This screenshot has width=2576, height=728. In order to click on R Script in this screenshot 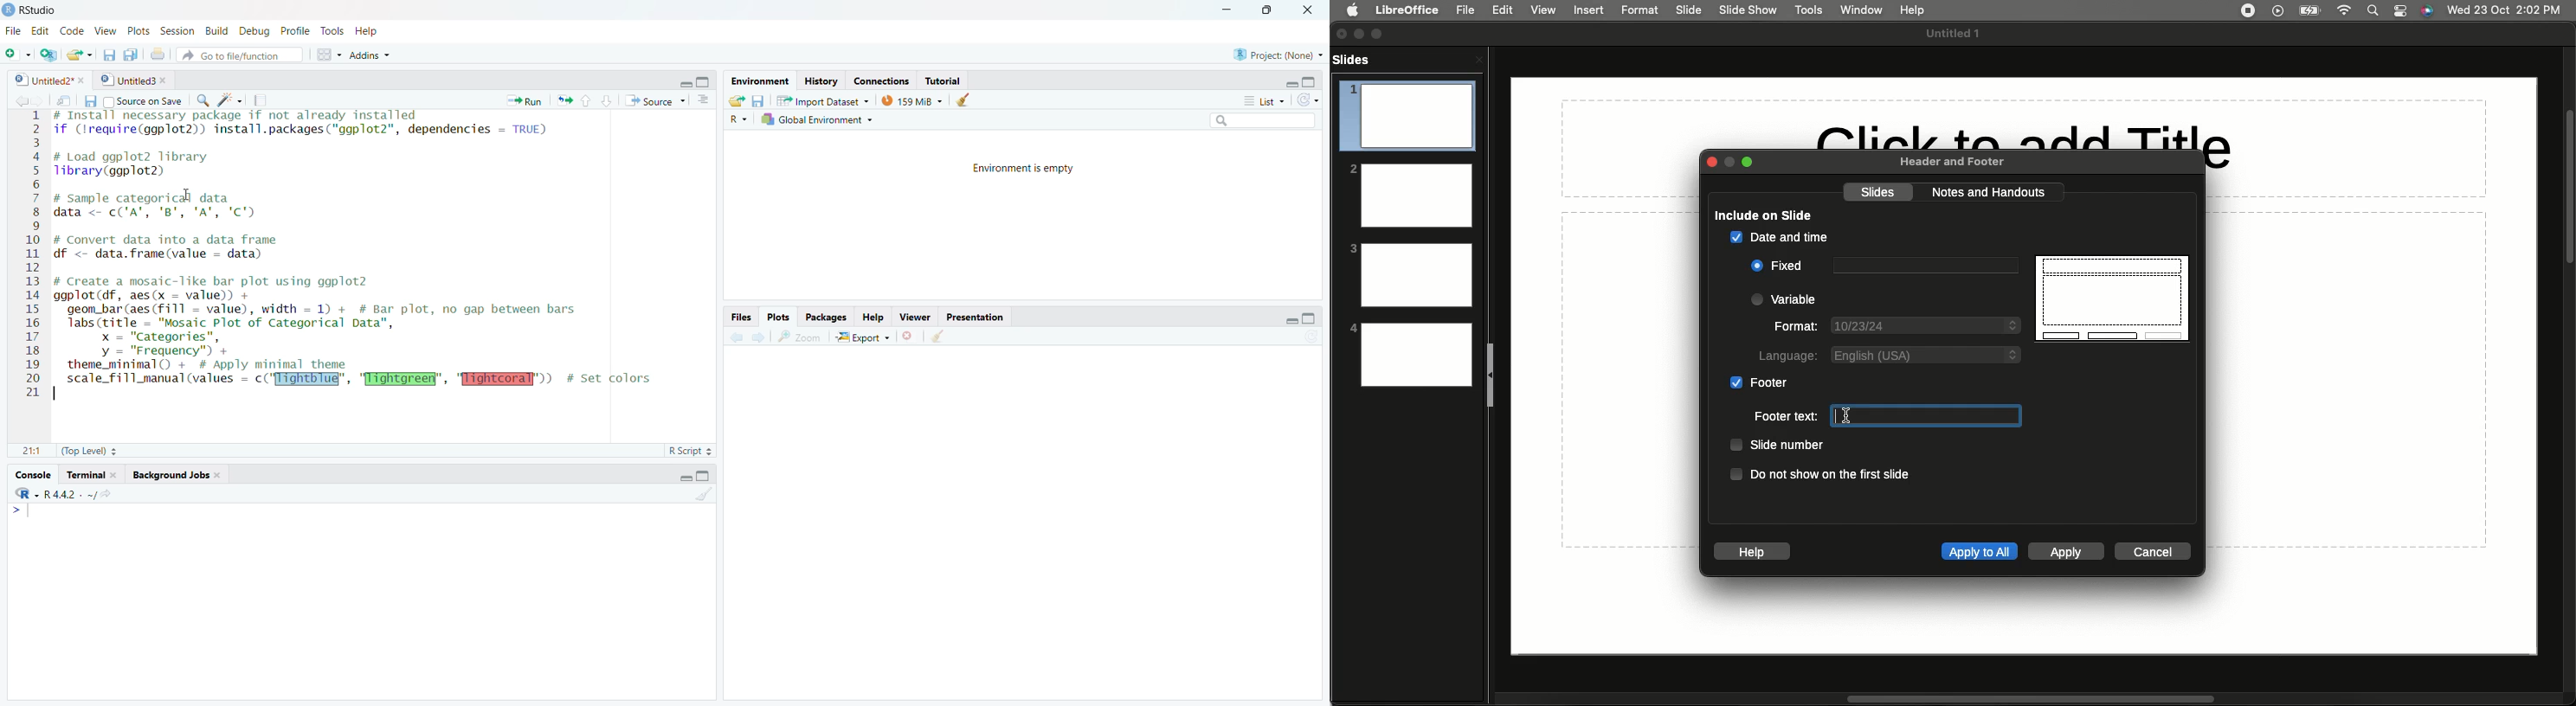, I will do `click(690, 451)`.